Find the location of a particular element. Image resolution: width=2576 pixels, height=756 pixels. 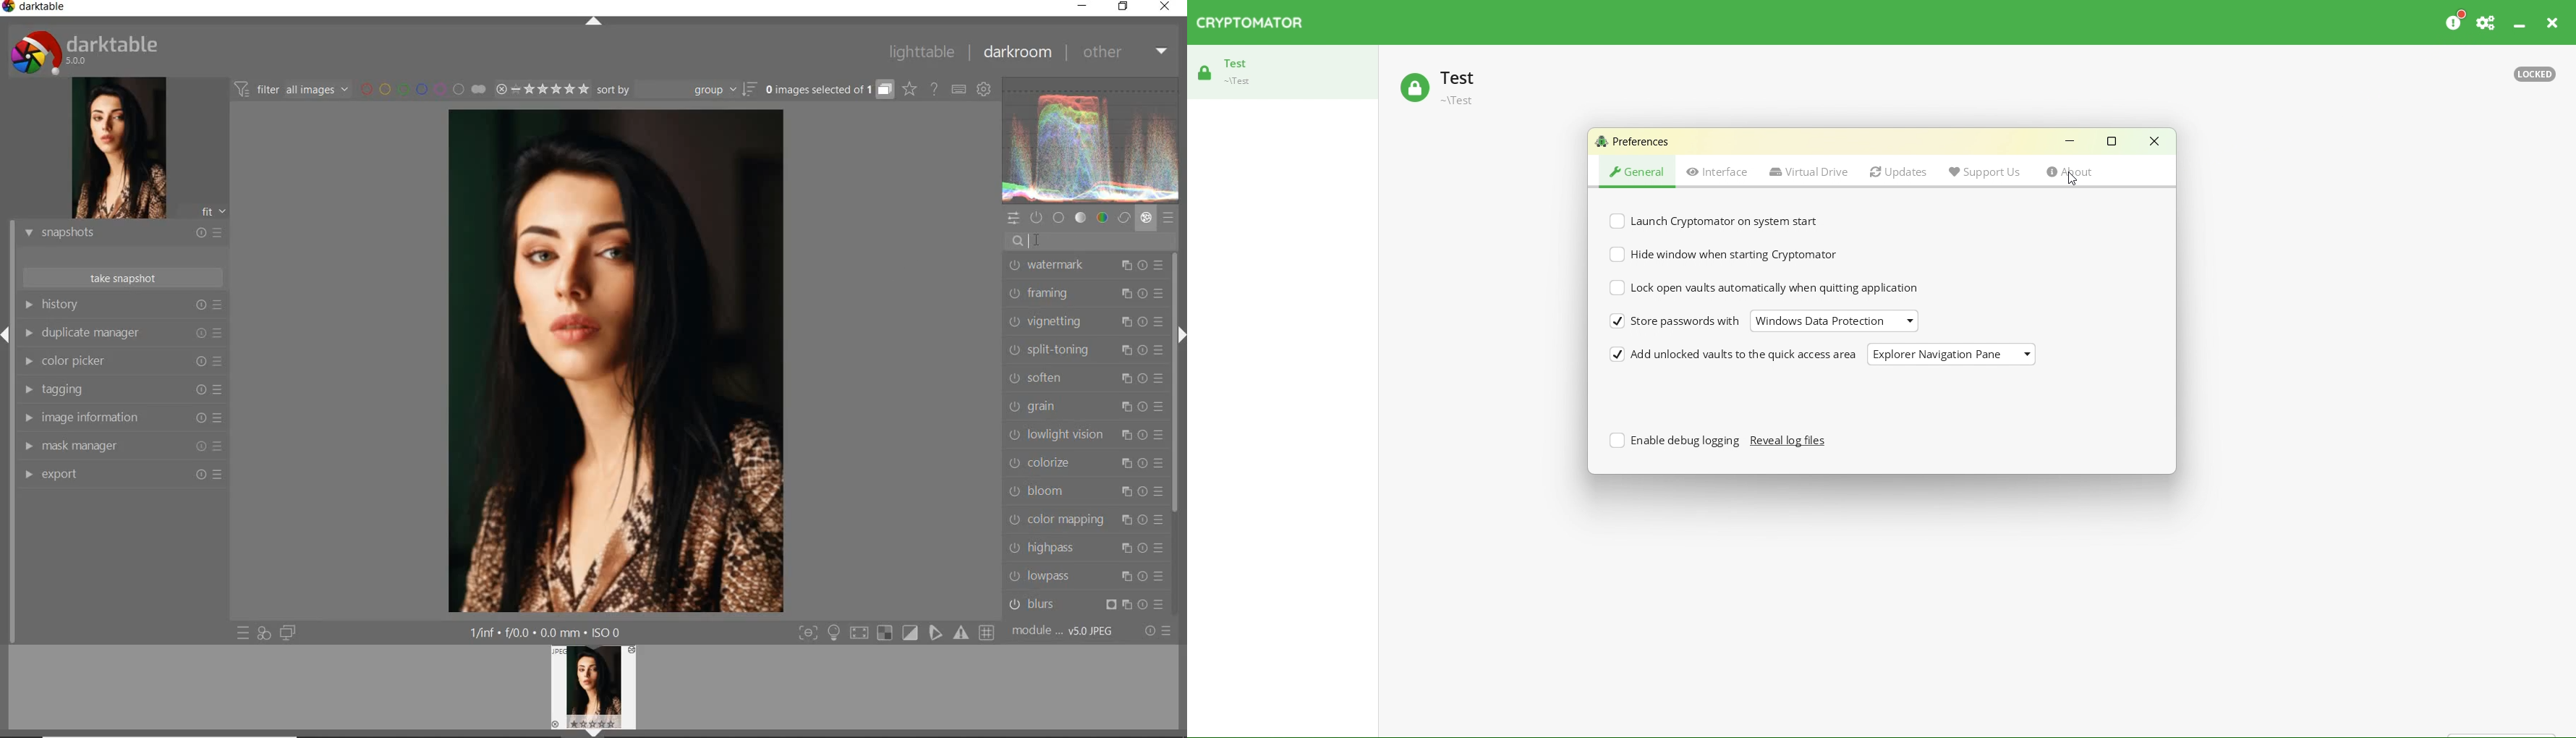

Toggle modes is located at coordinates (895, 633).